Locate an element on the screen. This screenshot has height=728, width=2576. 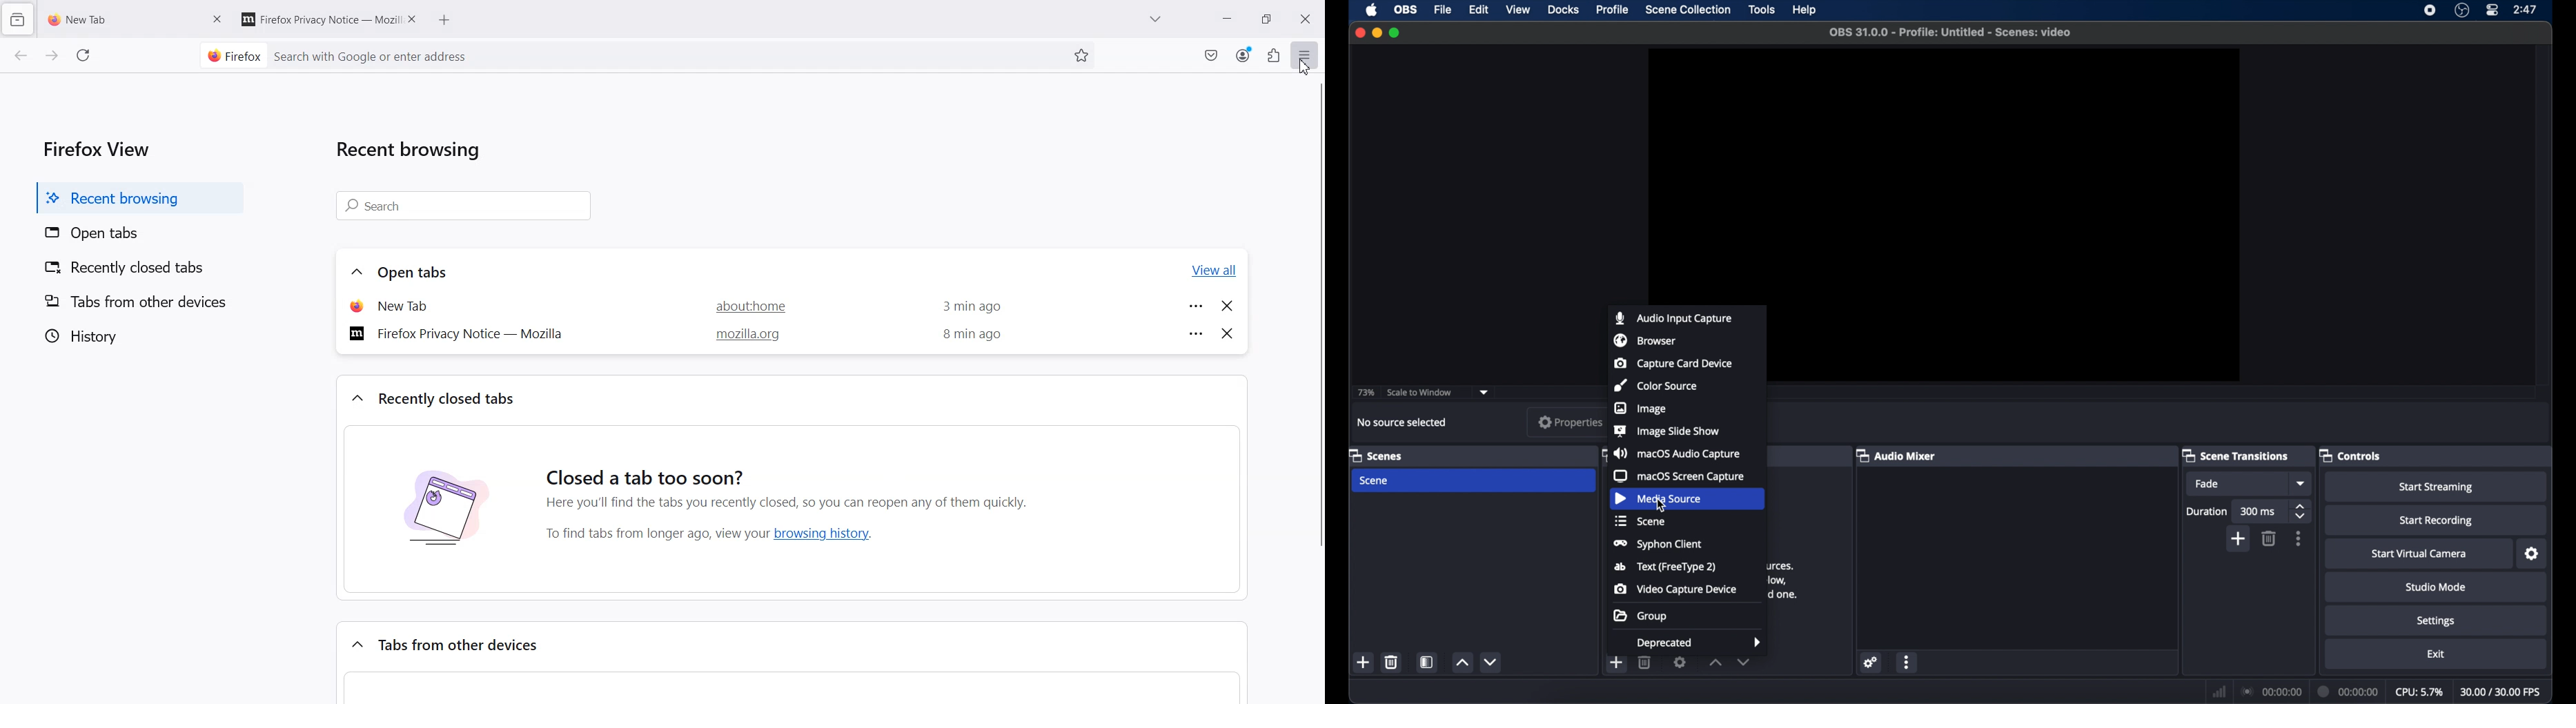
 Firefox Privacy Notice — Mozilla is located at coordinates (461, 333).